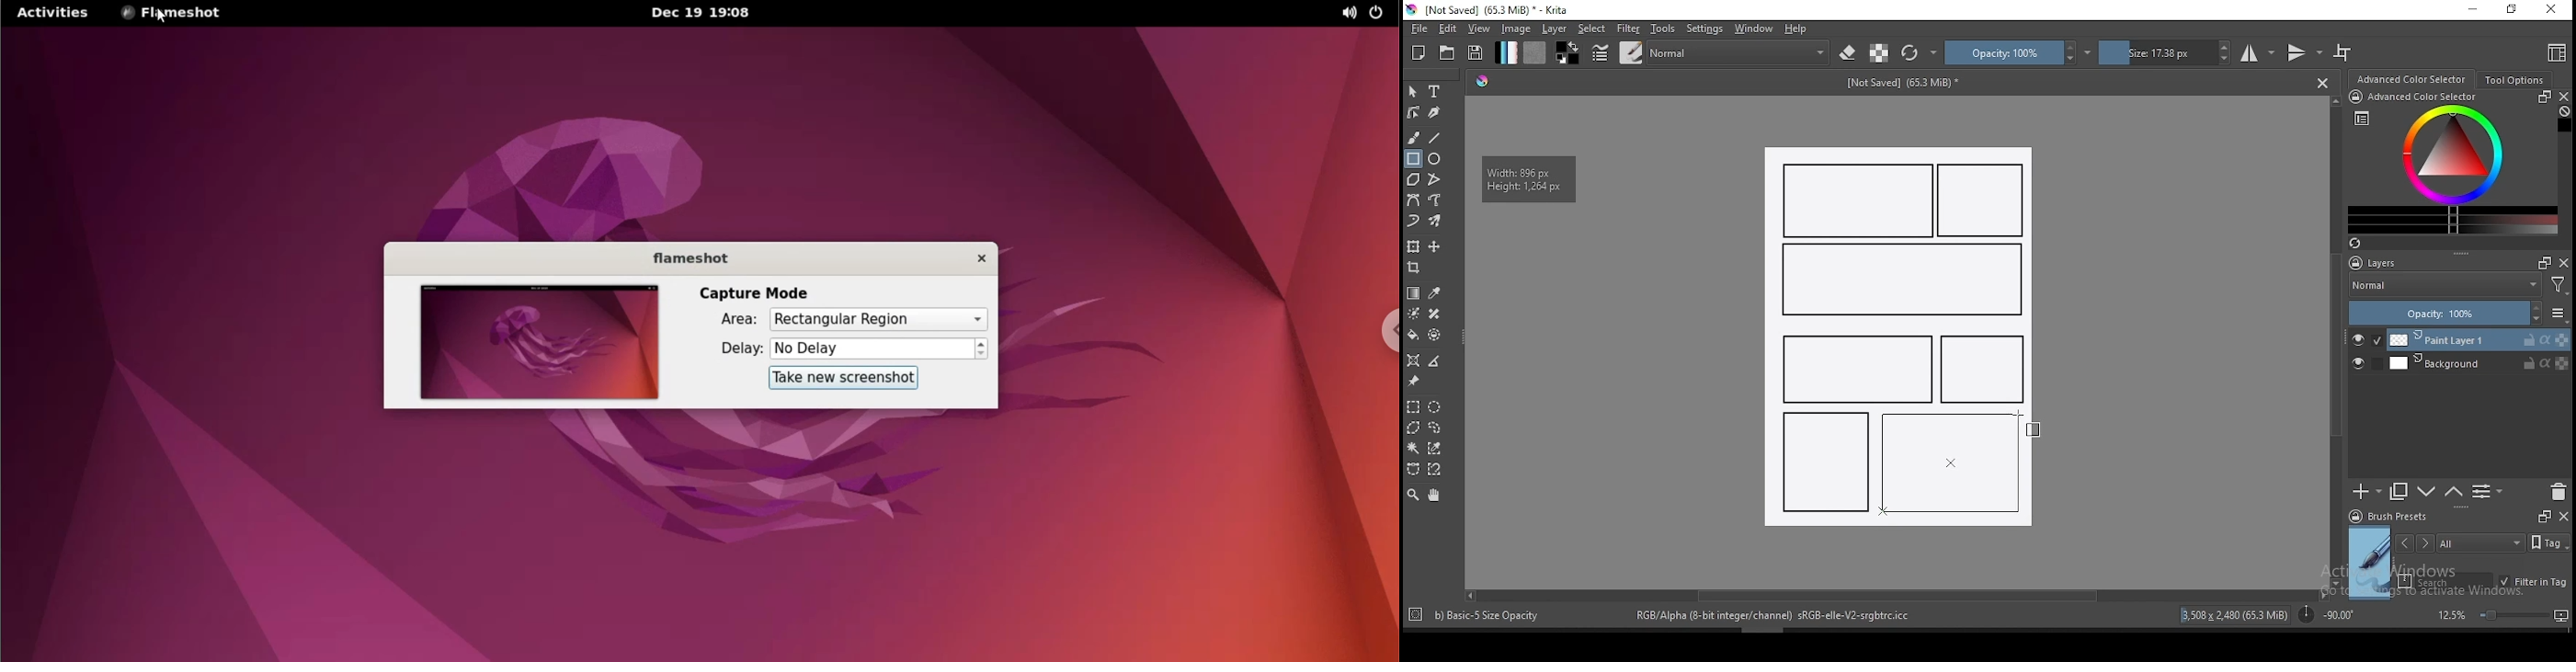  Describe the element at coordinates (1984, 201) in the screenshot. I see `new rectangle` at that location.